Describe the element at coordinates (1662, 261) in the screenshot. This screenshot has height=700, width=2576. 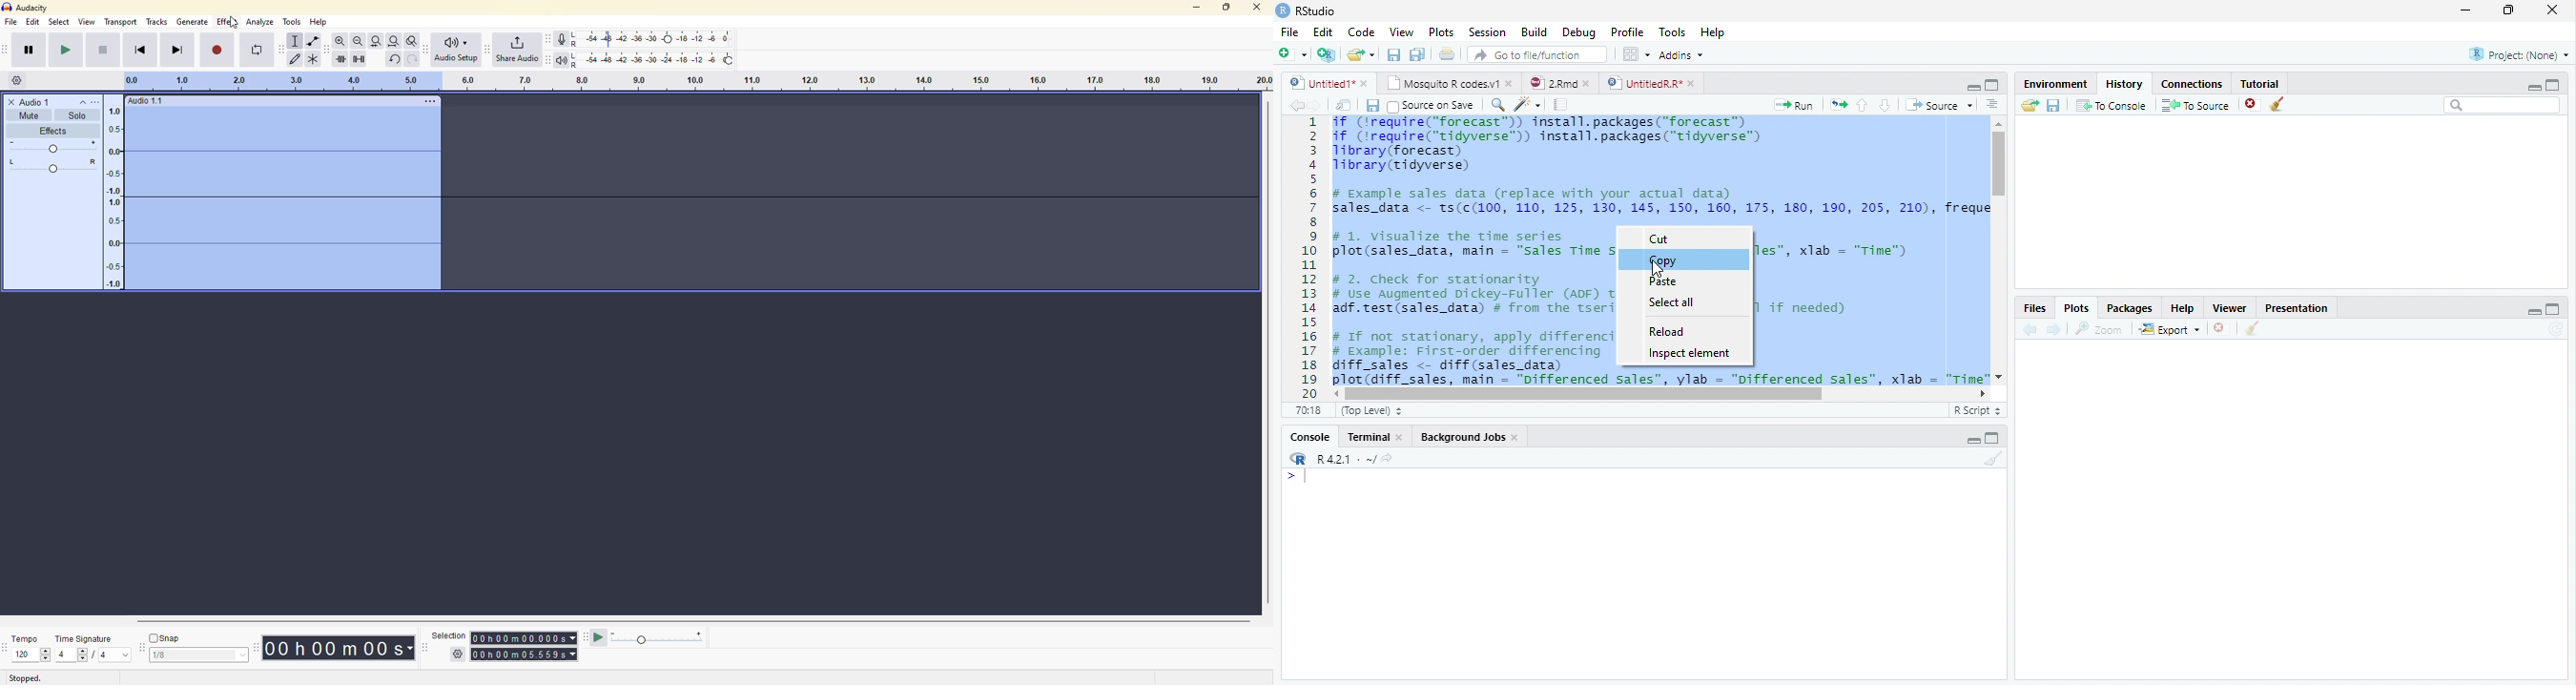
I see `Copy` at that location.